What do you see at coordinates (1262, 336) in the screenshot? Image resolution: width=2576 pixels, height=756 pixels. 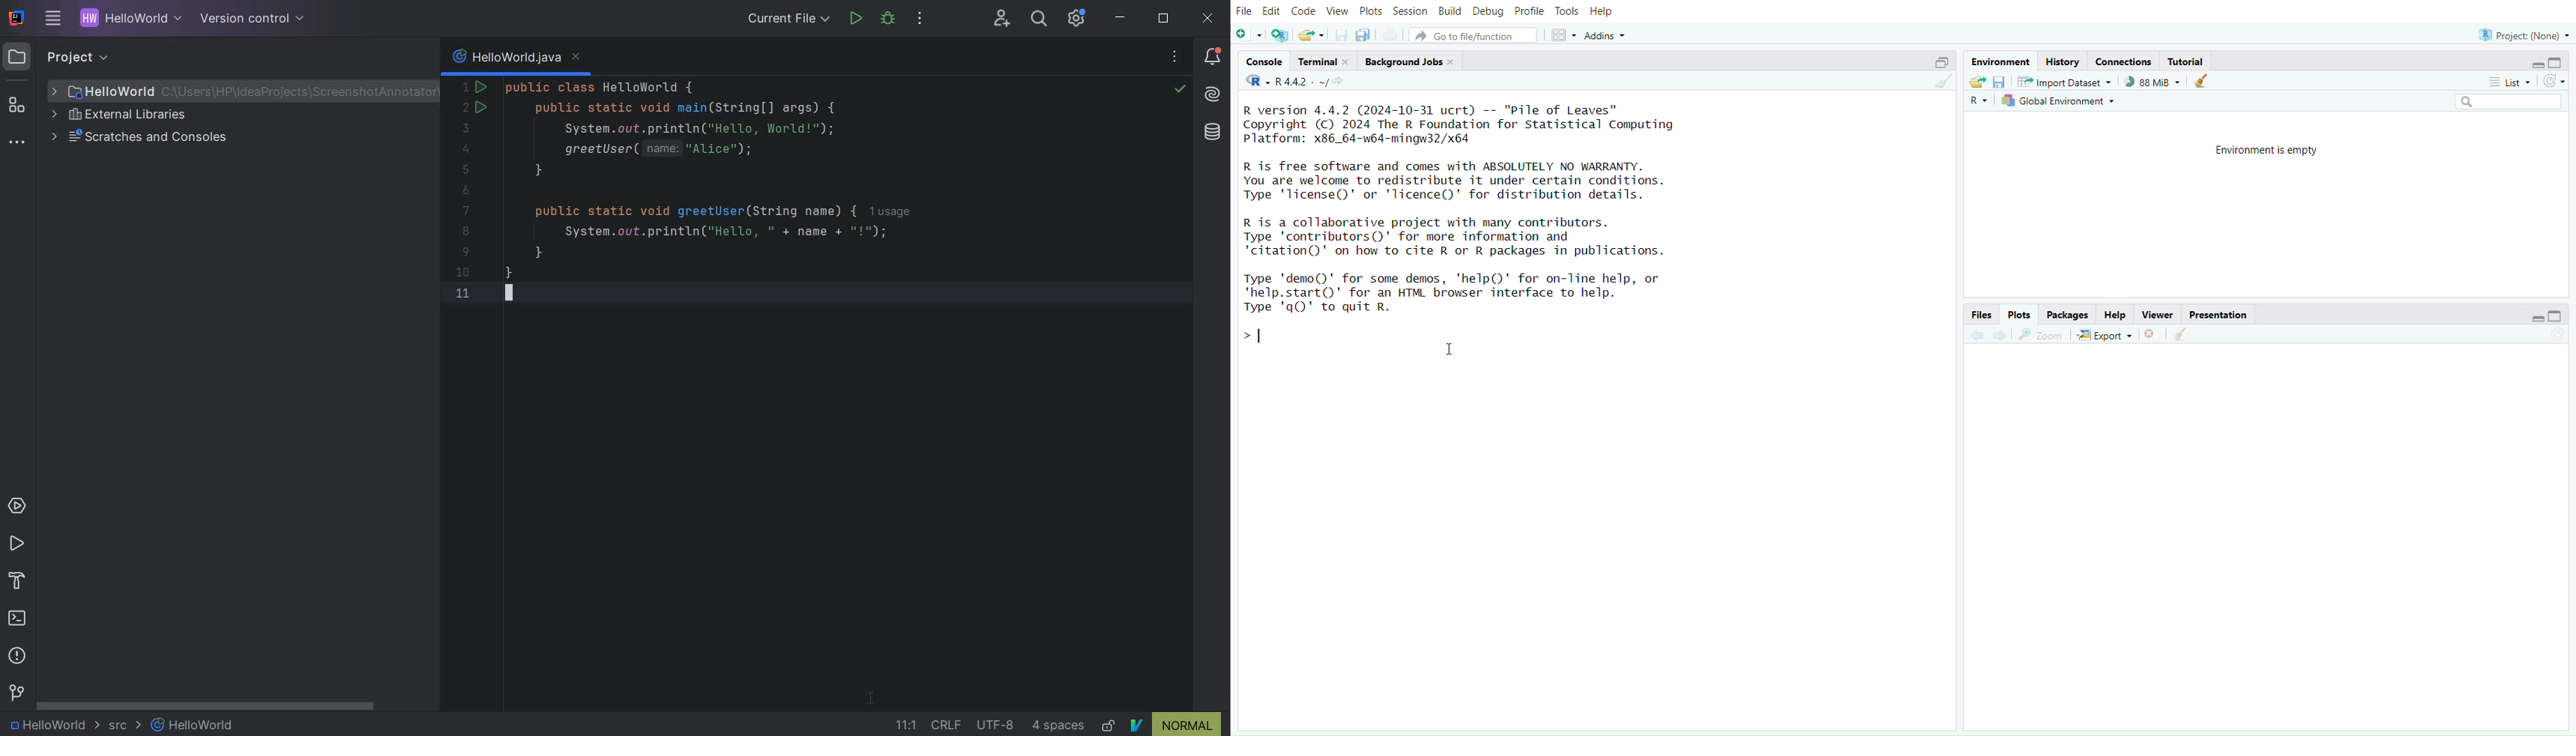 I see `text cursor` at bounding box center [1262, 336].